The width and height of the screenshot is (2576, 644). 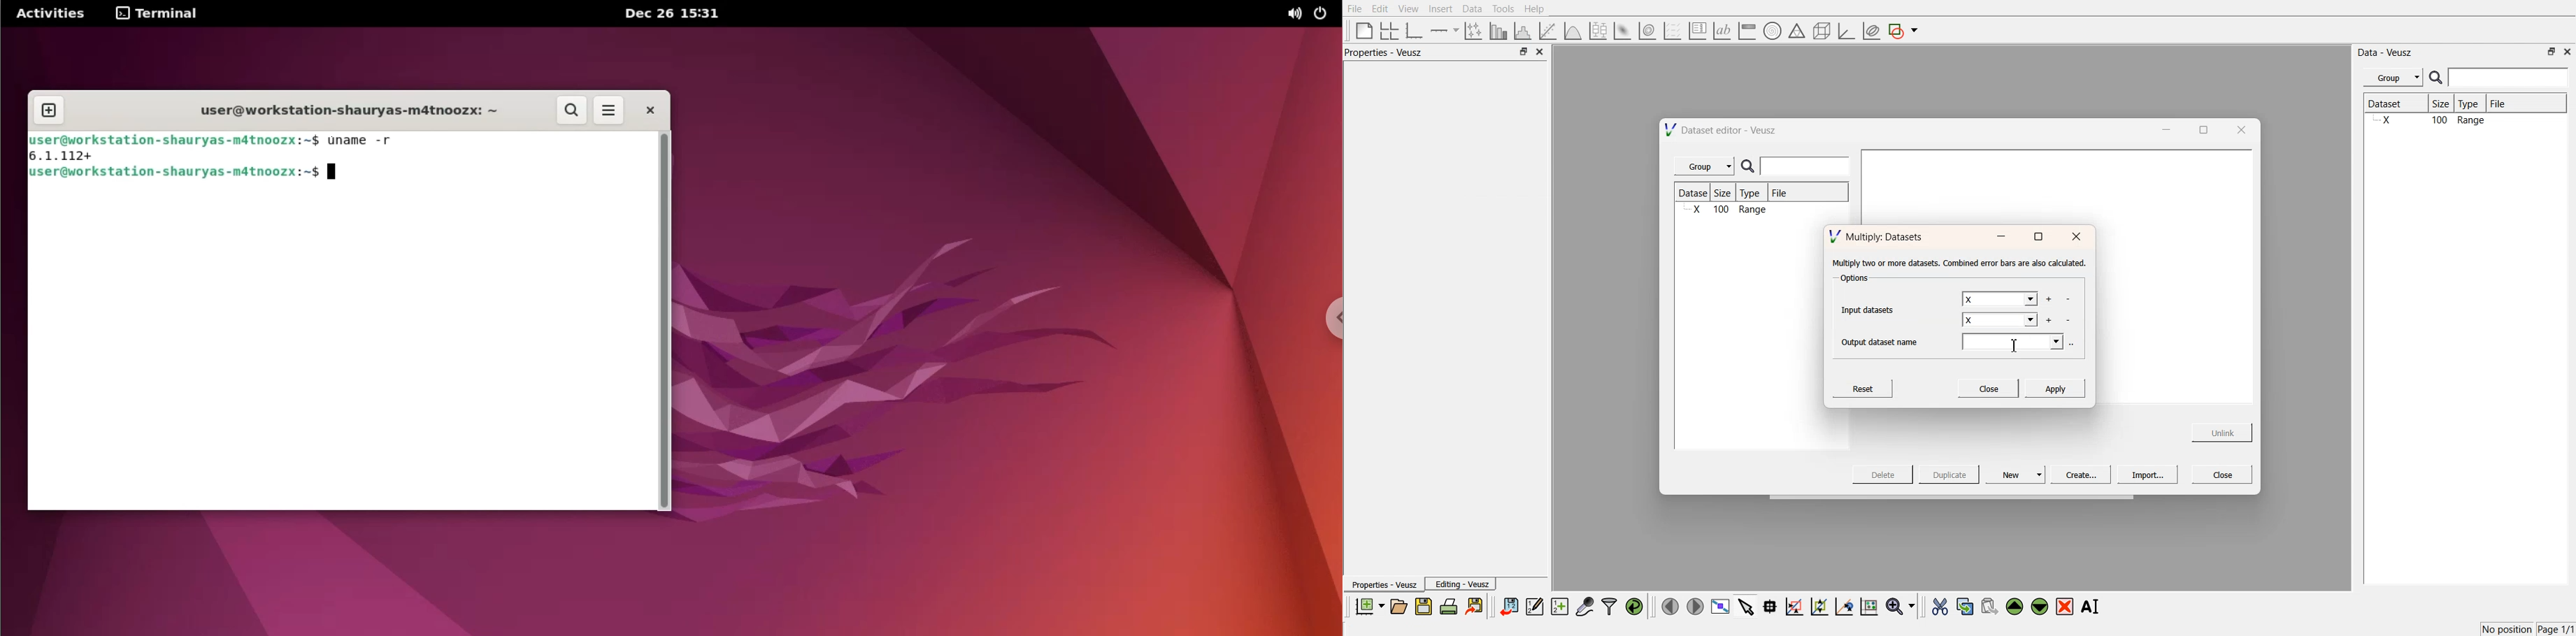 What do you see at coordinates (2148, 475) in the screenshot?
I see `Import...` at bounding box center [2148, 475].